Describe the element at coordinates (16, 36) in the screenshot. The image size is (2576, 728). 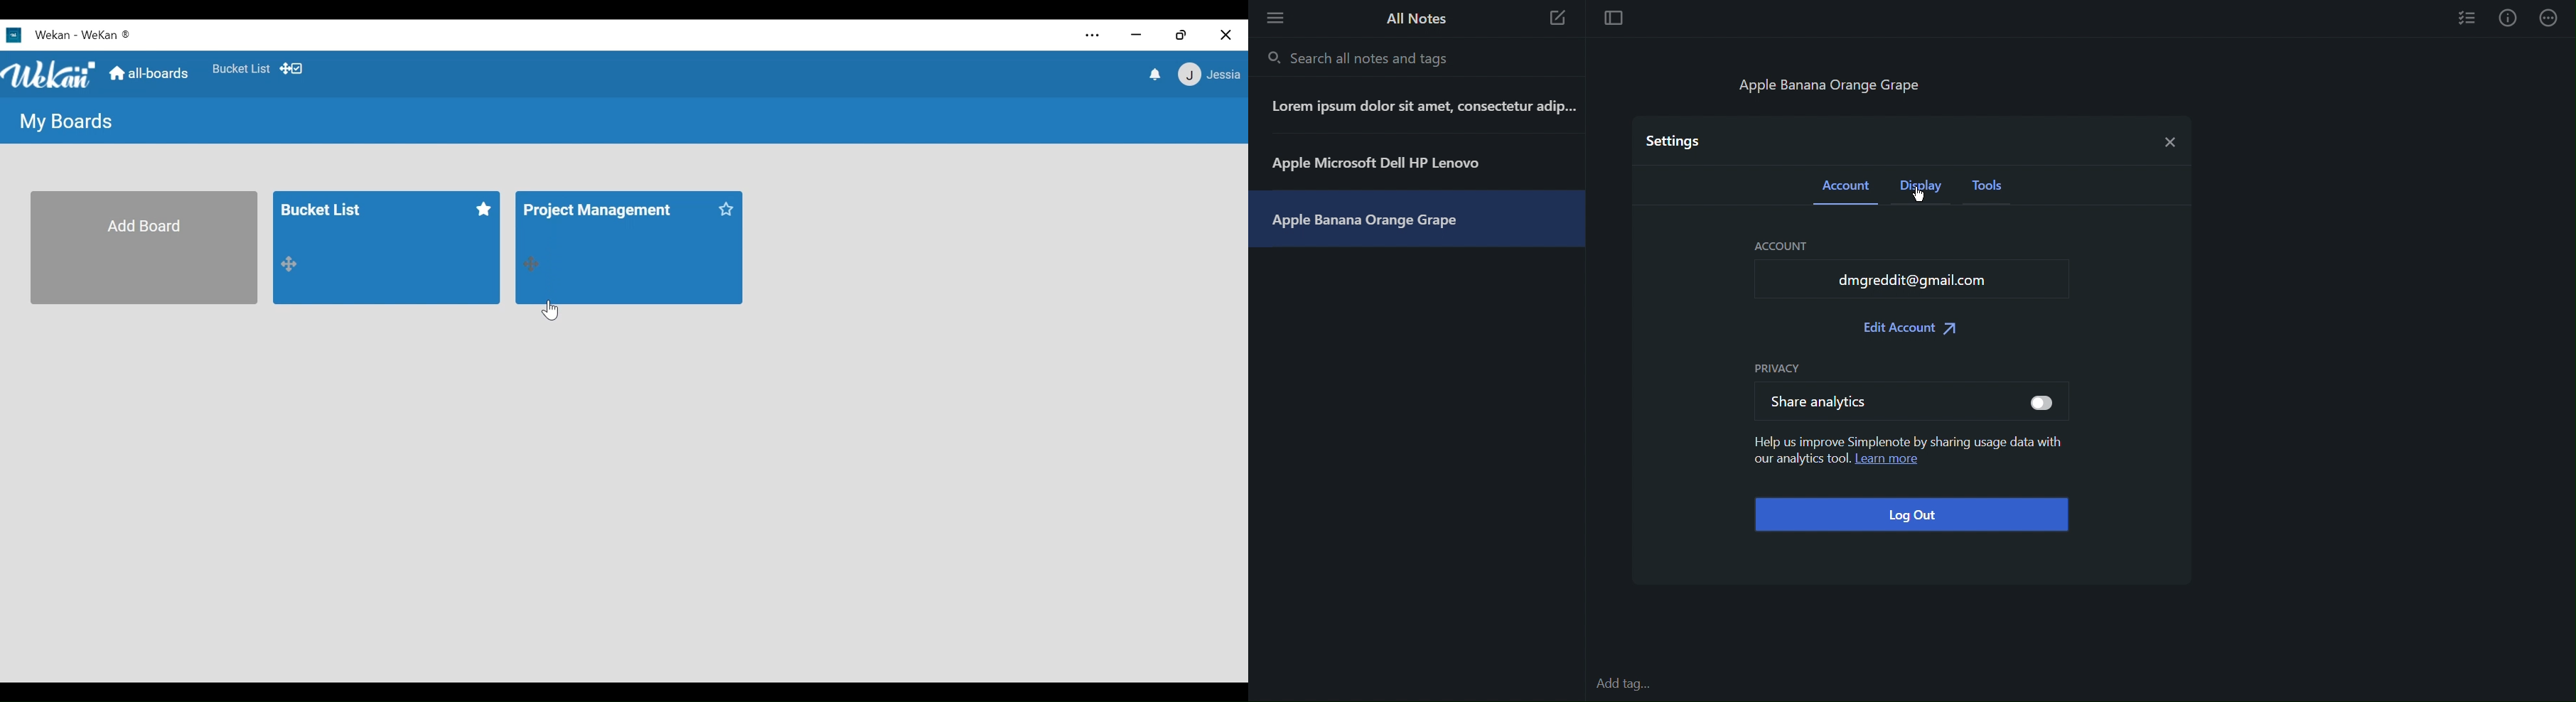
I see `Wekan Desktop Icon` at that location.